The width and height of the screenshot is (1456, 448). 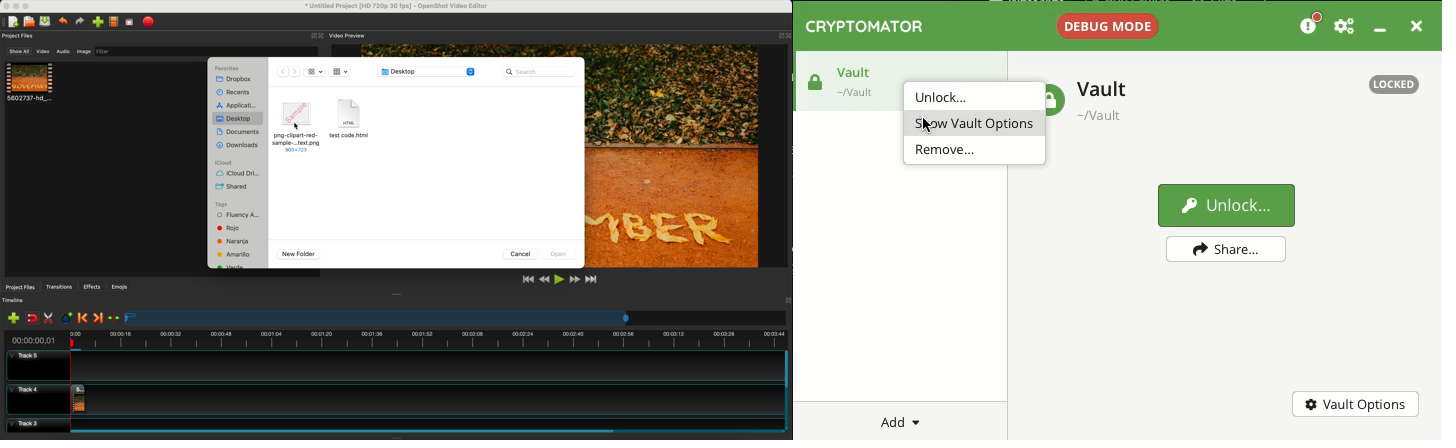 I want to click on Vordo, so click(x=230, y=268).